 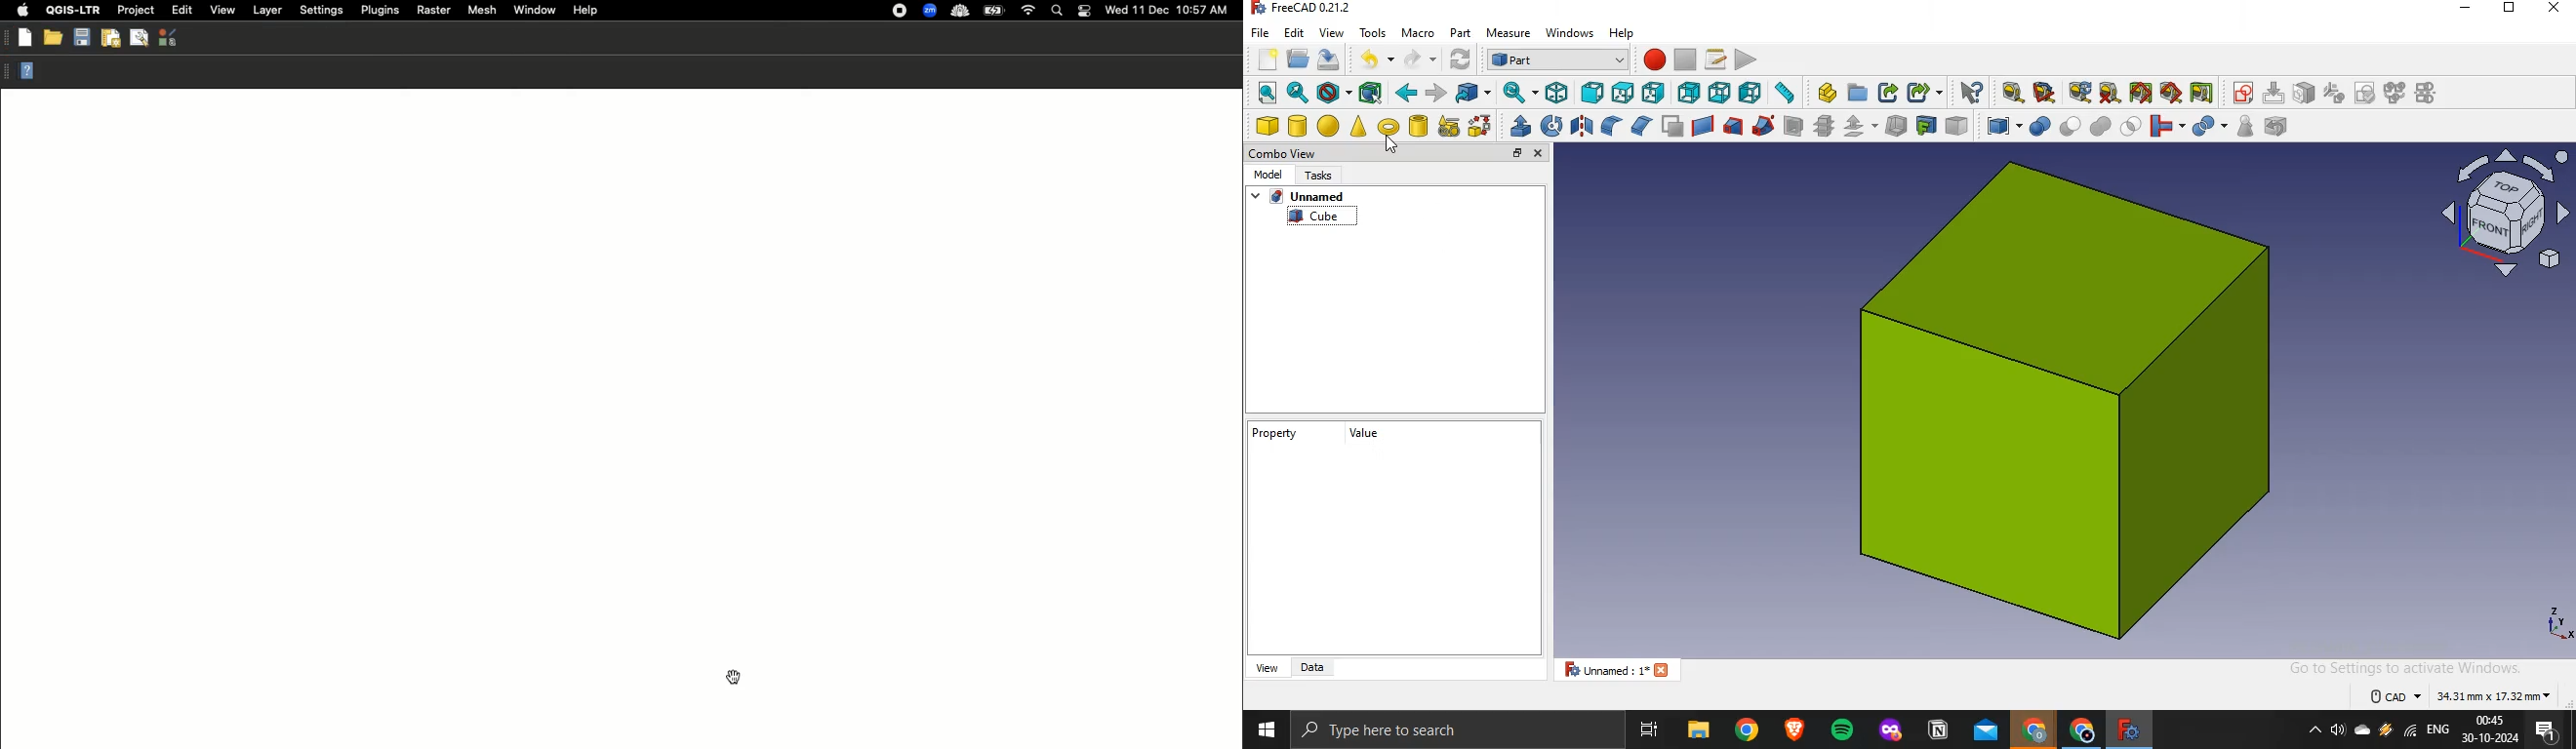 I want to click on axes icon, so click(x=2558, y=621).